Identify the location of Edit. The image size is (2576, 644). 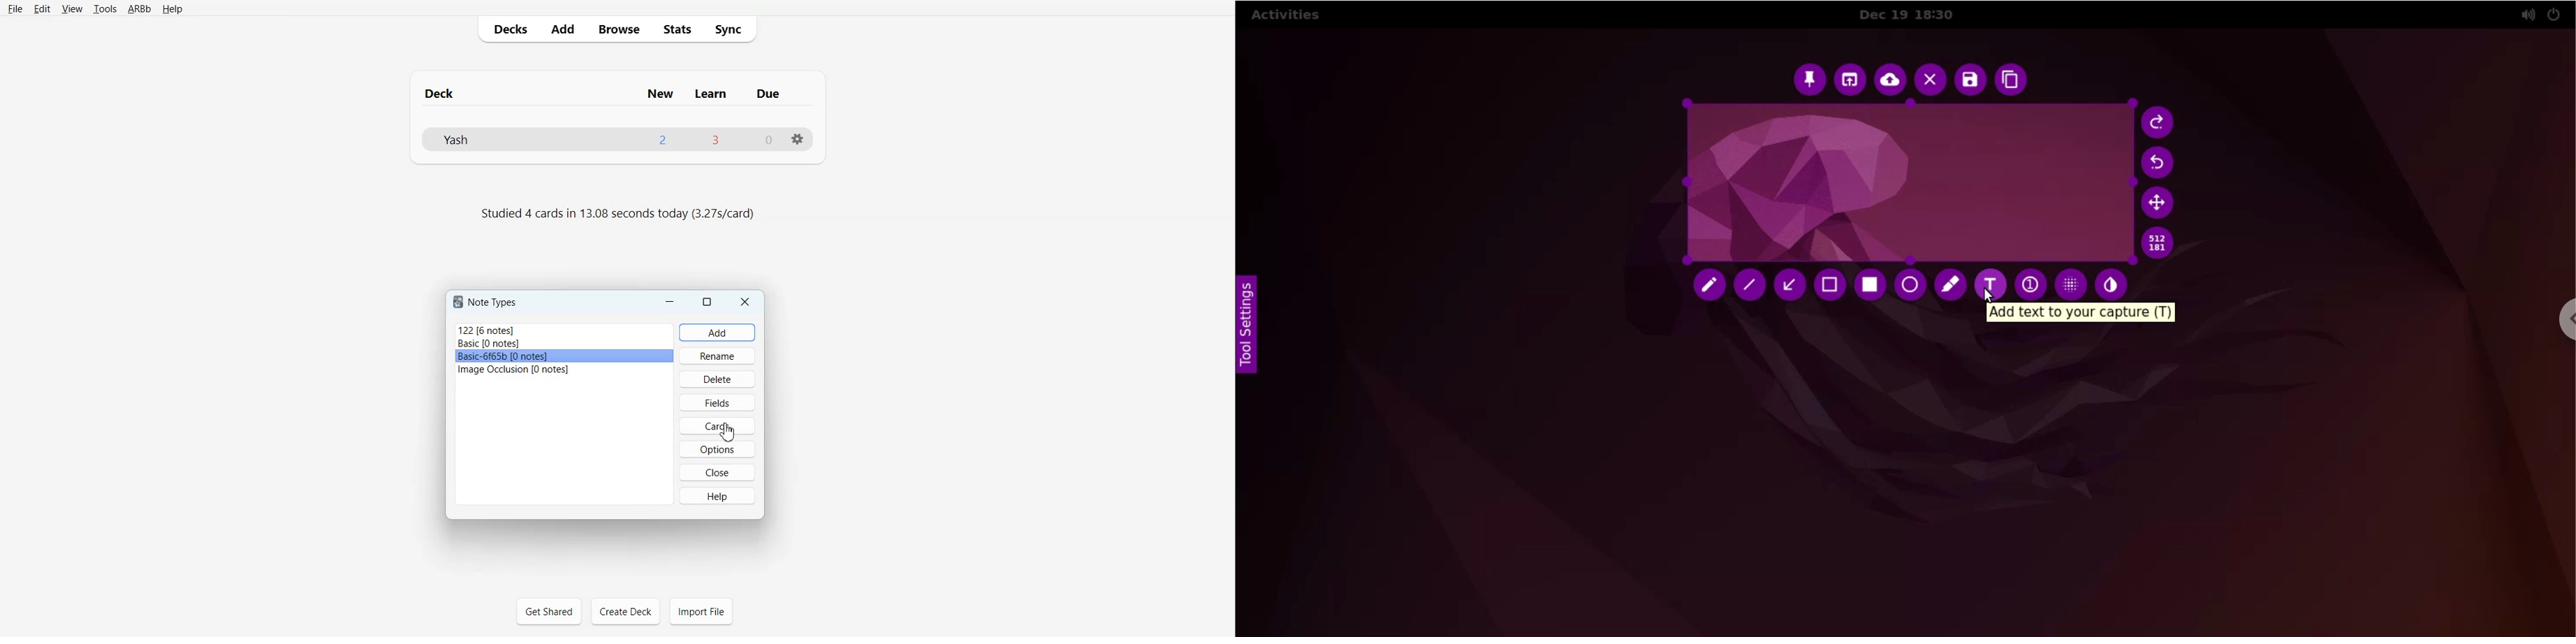
(41, 8).